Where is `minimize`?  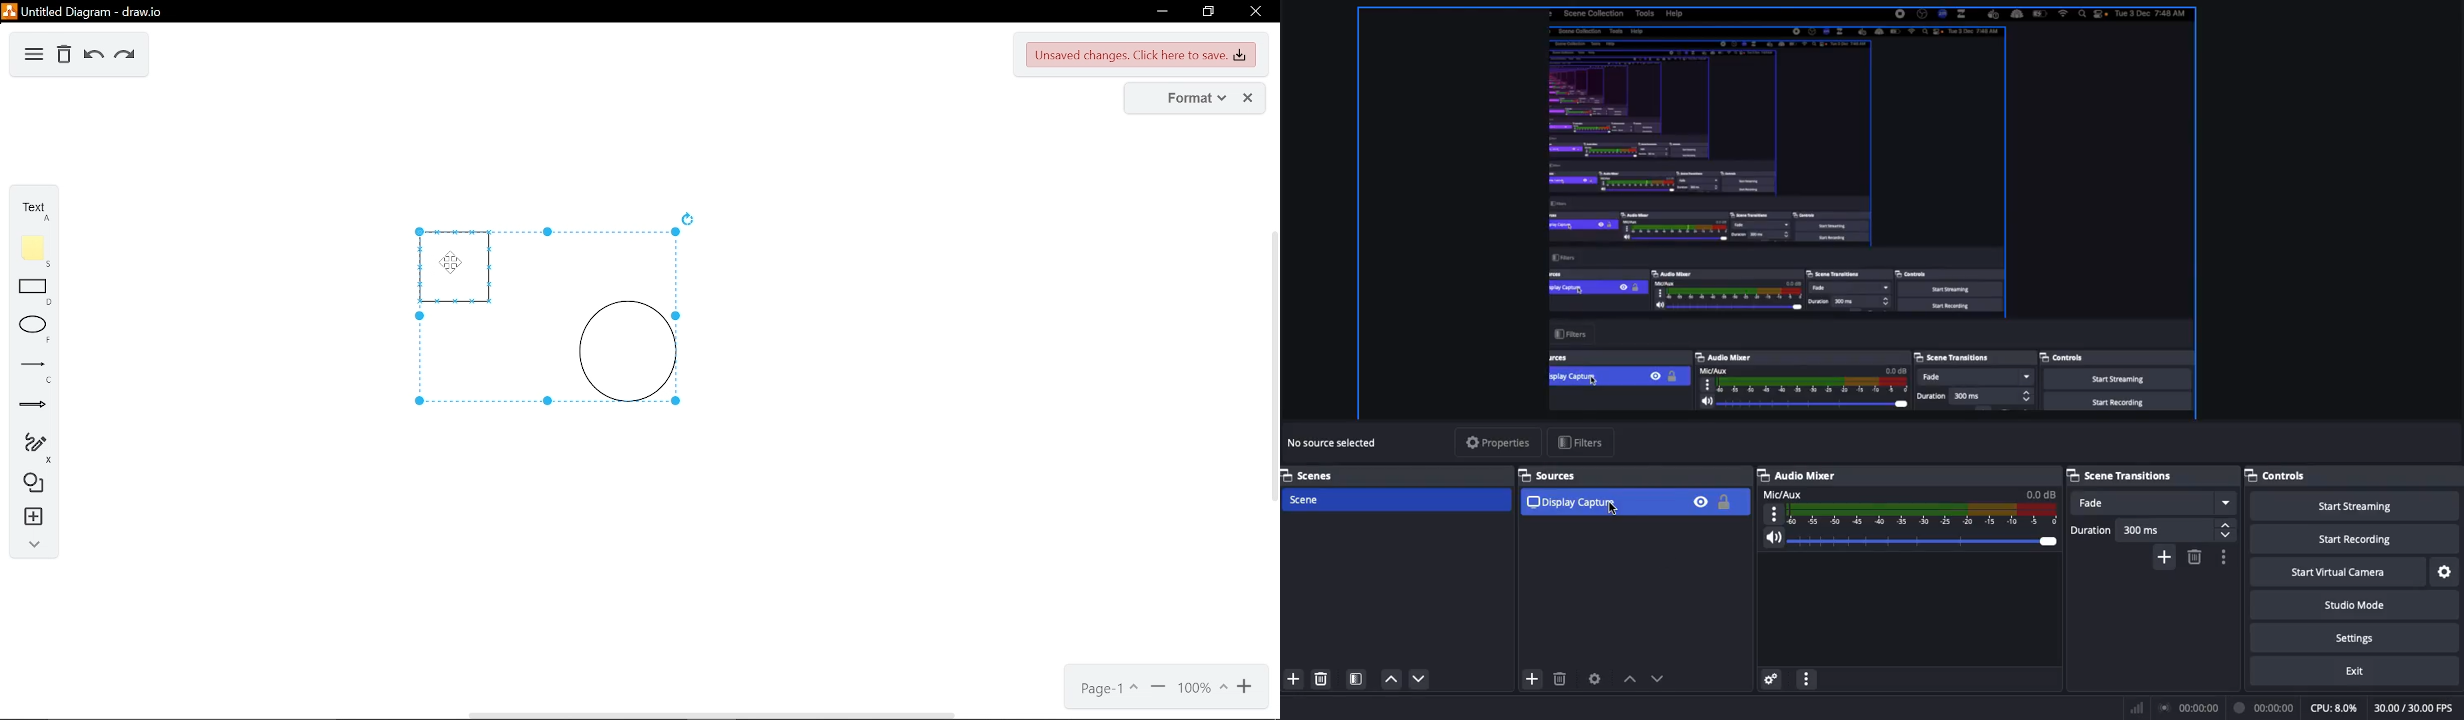
minimize is located at coordinates (1159, 12).